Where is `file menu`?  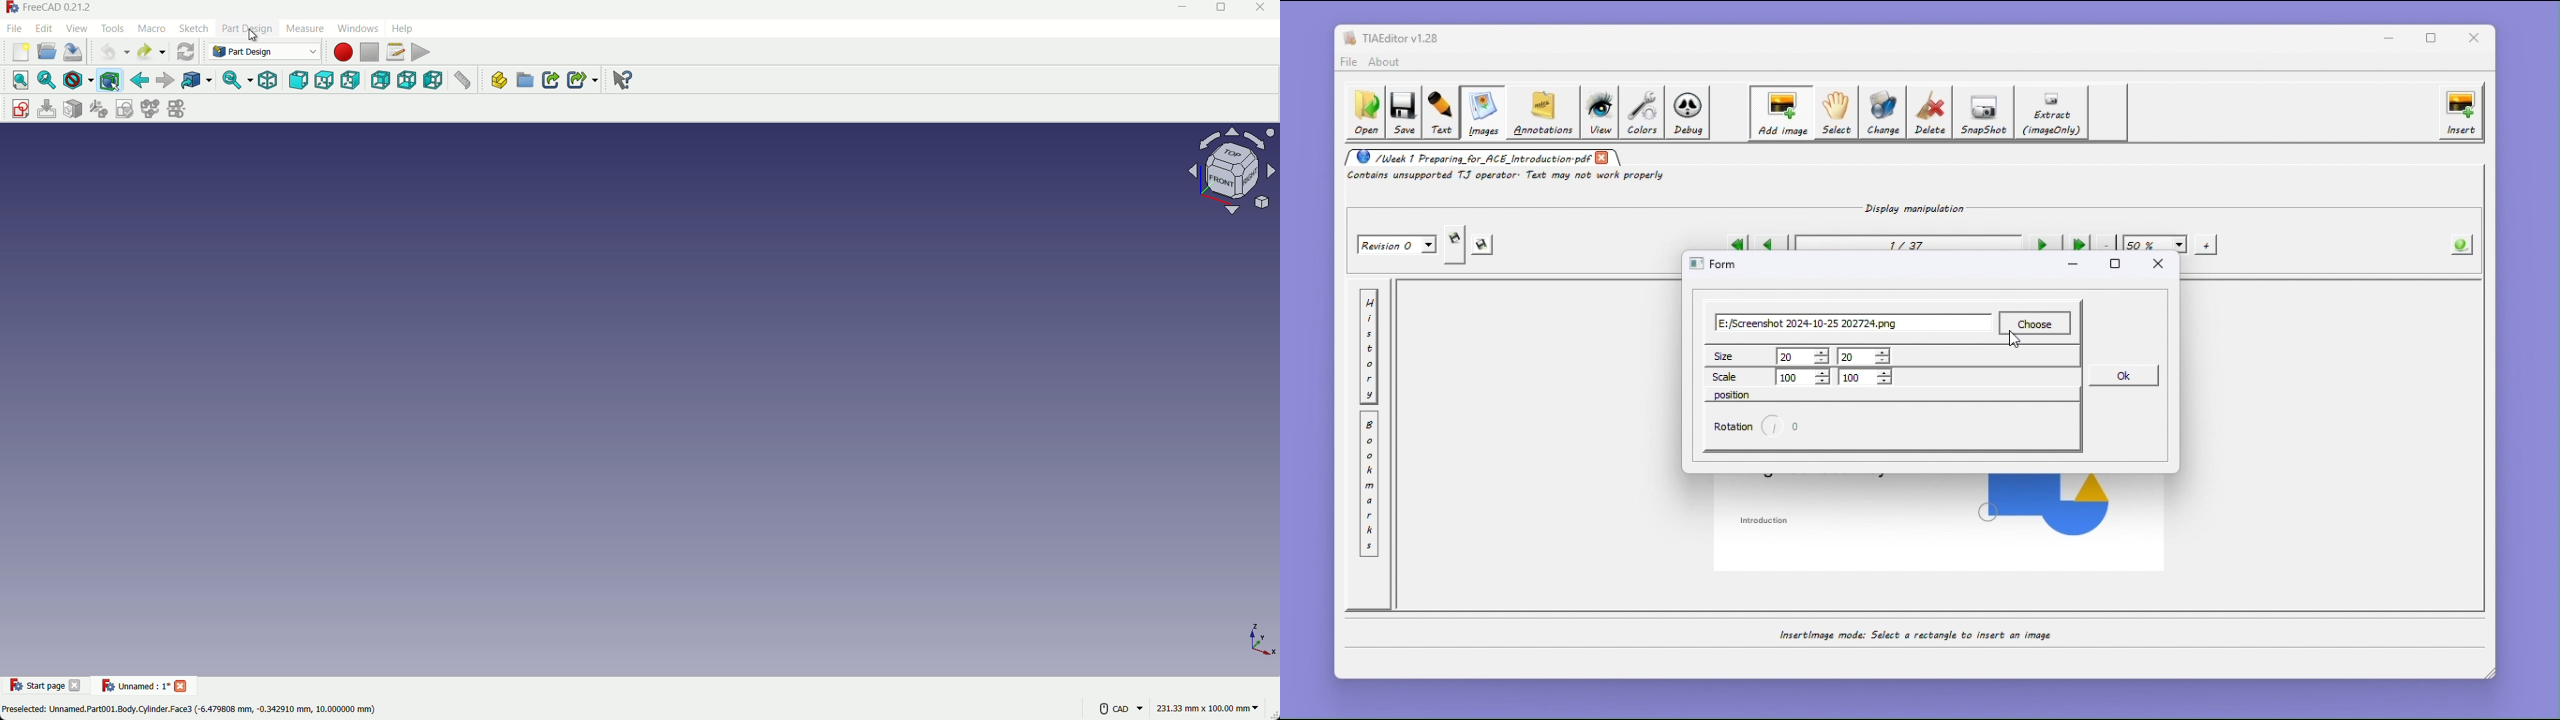 file menu is located at coordinates (15, 29).